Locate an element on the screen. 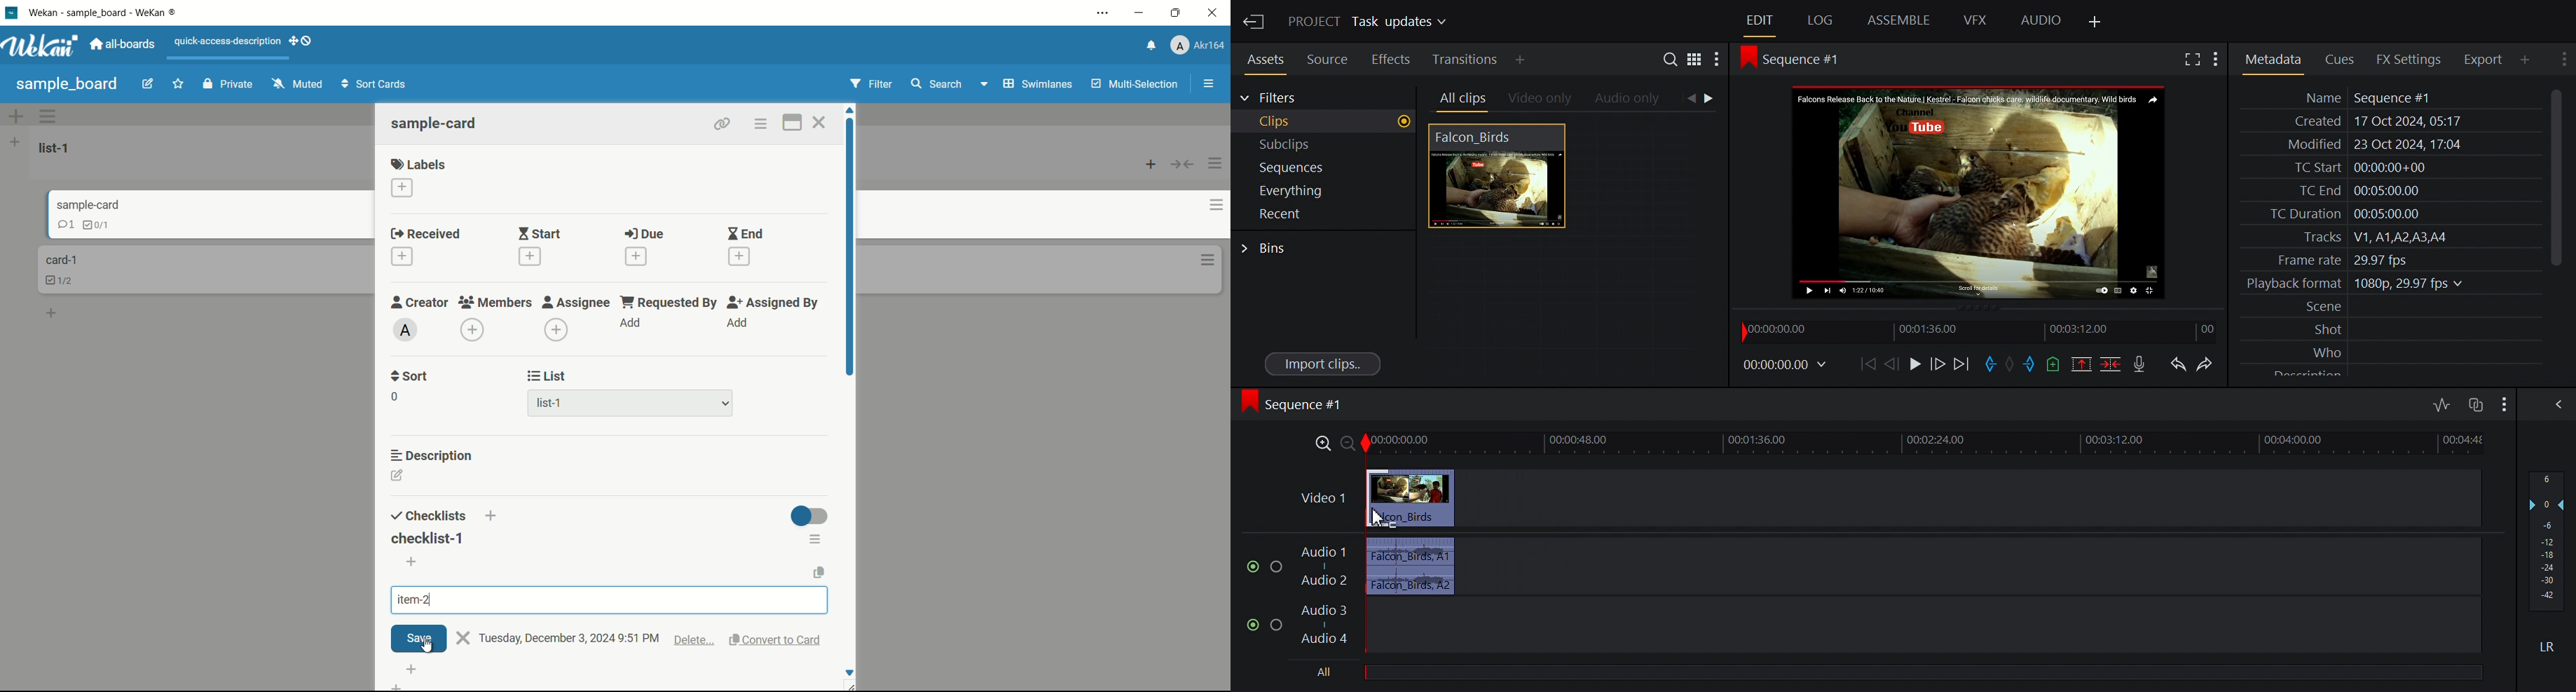  add date is located at coordinates (530, 256).